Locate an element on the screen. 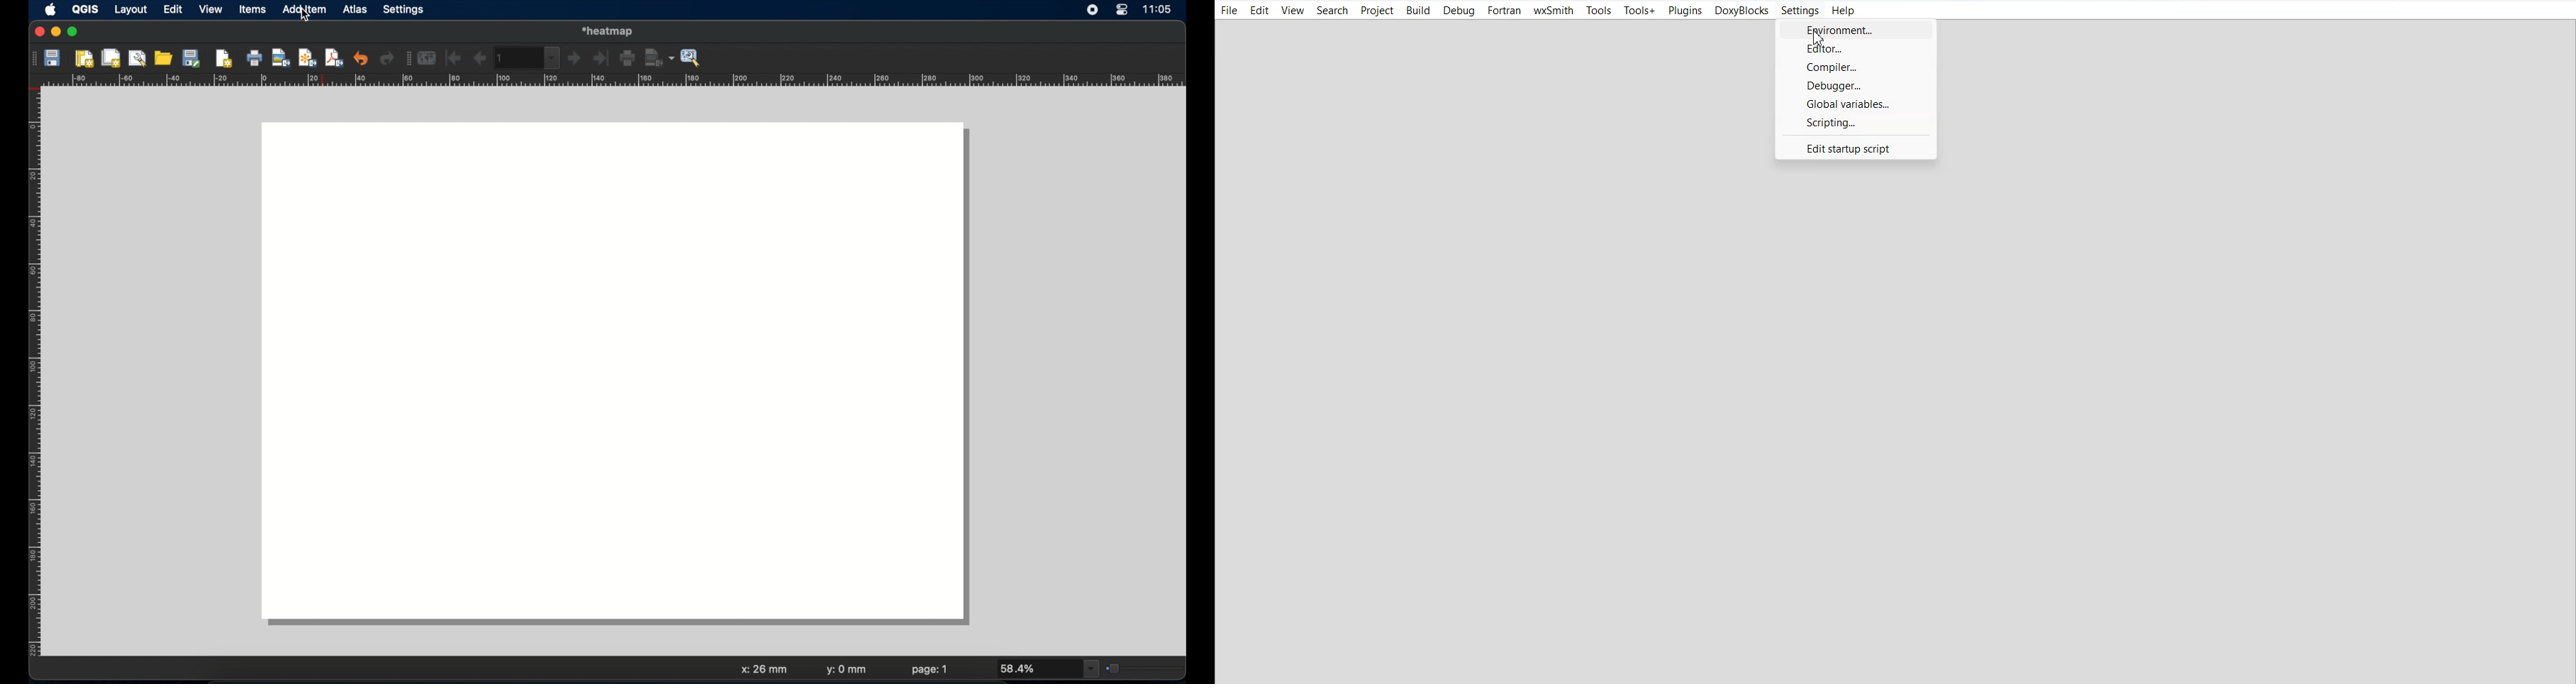 This screenshot has width=2576, height=700. Debugger is located at coordinates (1856, 85).